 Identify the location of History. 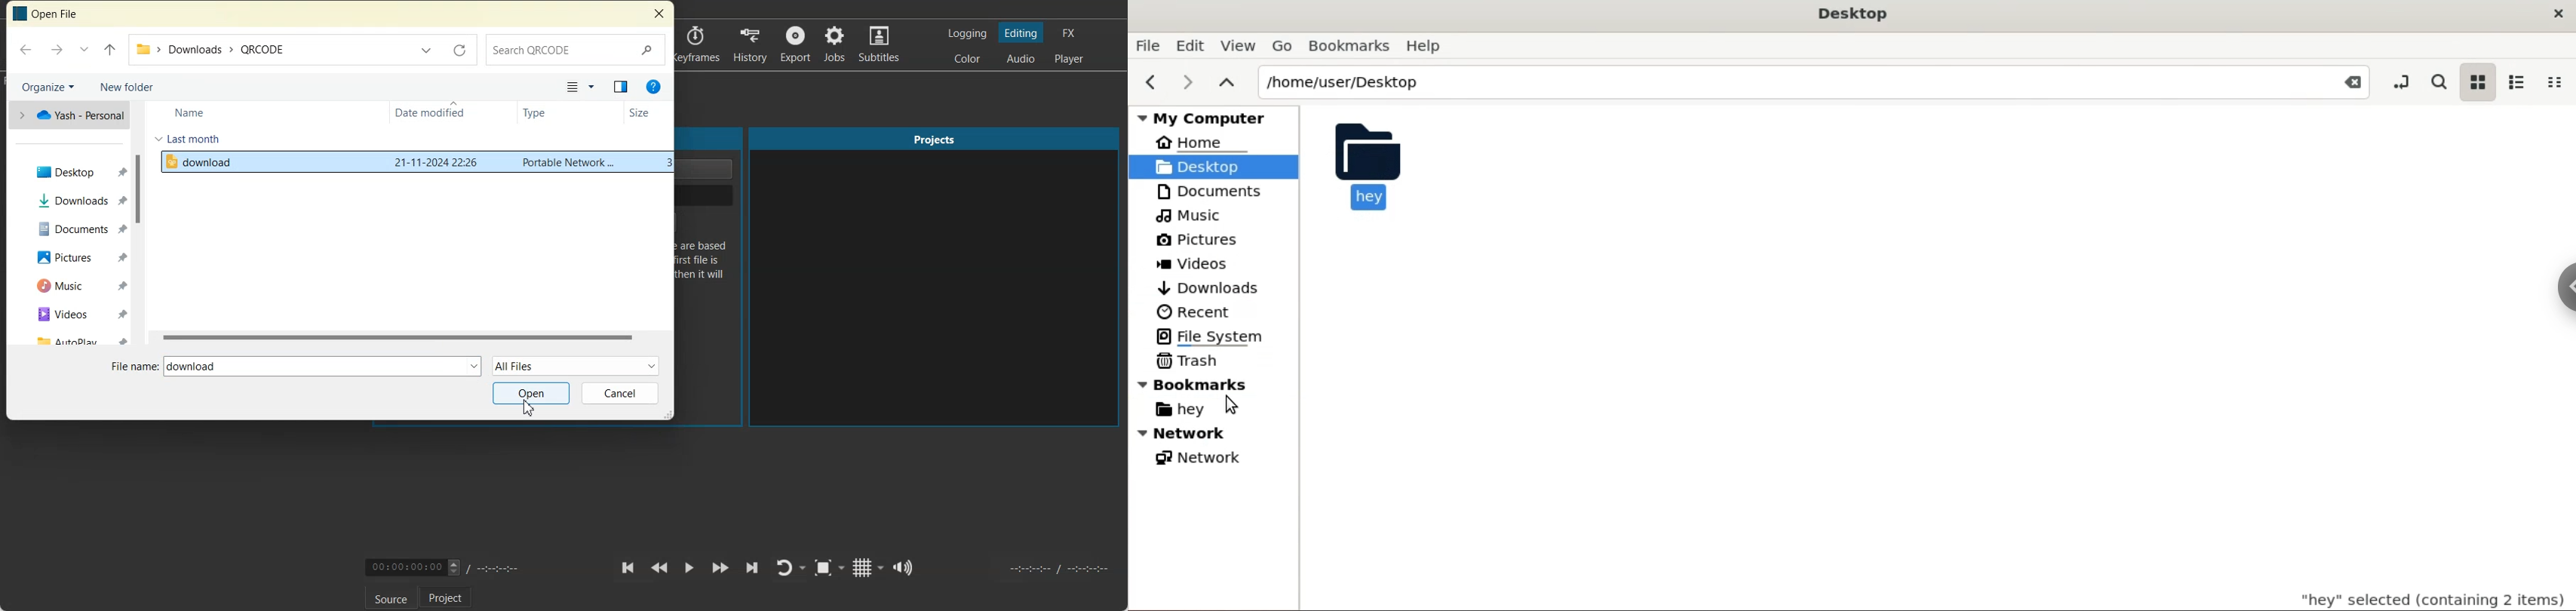
(750, 44).